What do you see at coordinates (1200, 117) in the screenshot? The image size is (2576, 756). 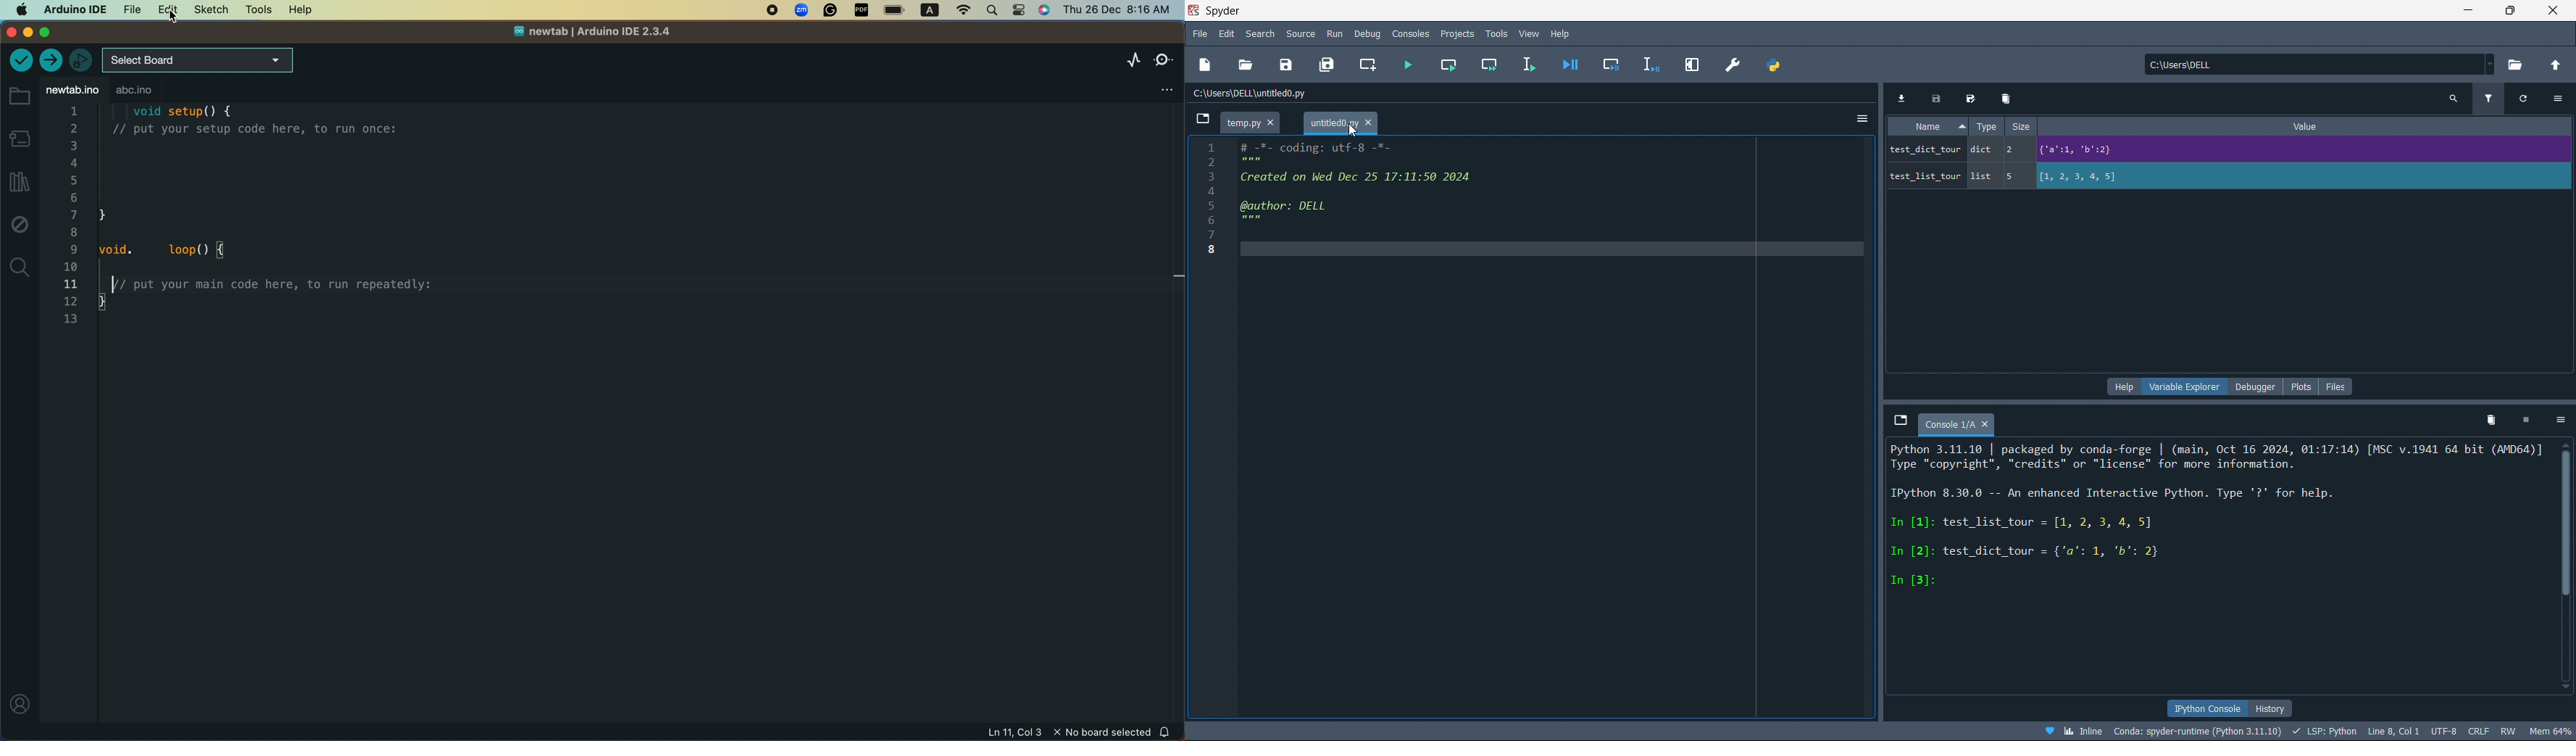 I see `browse tabs` at bounding box center [1200, 117].